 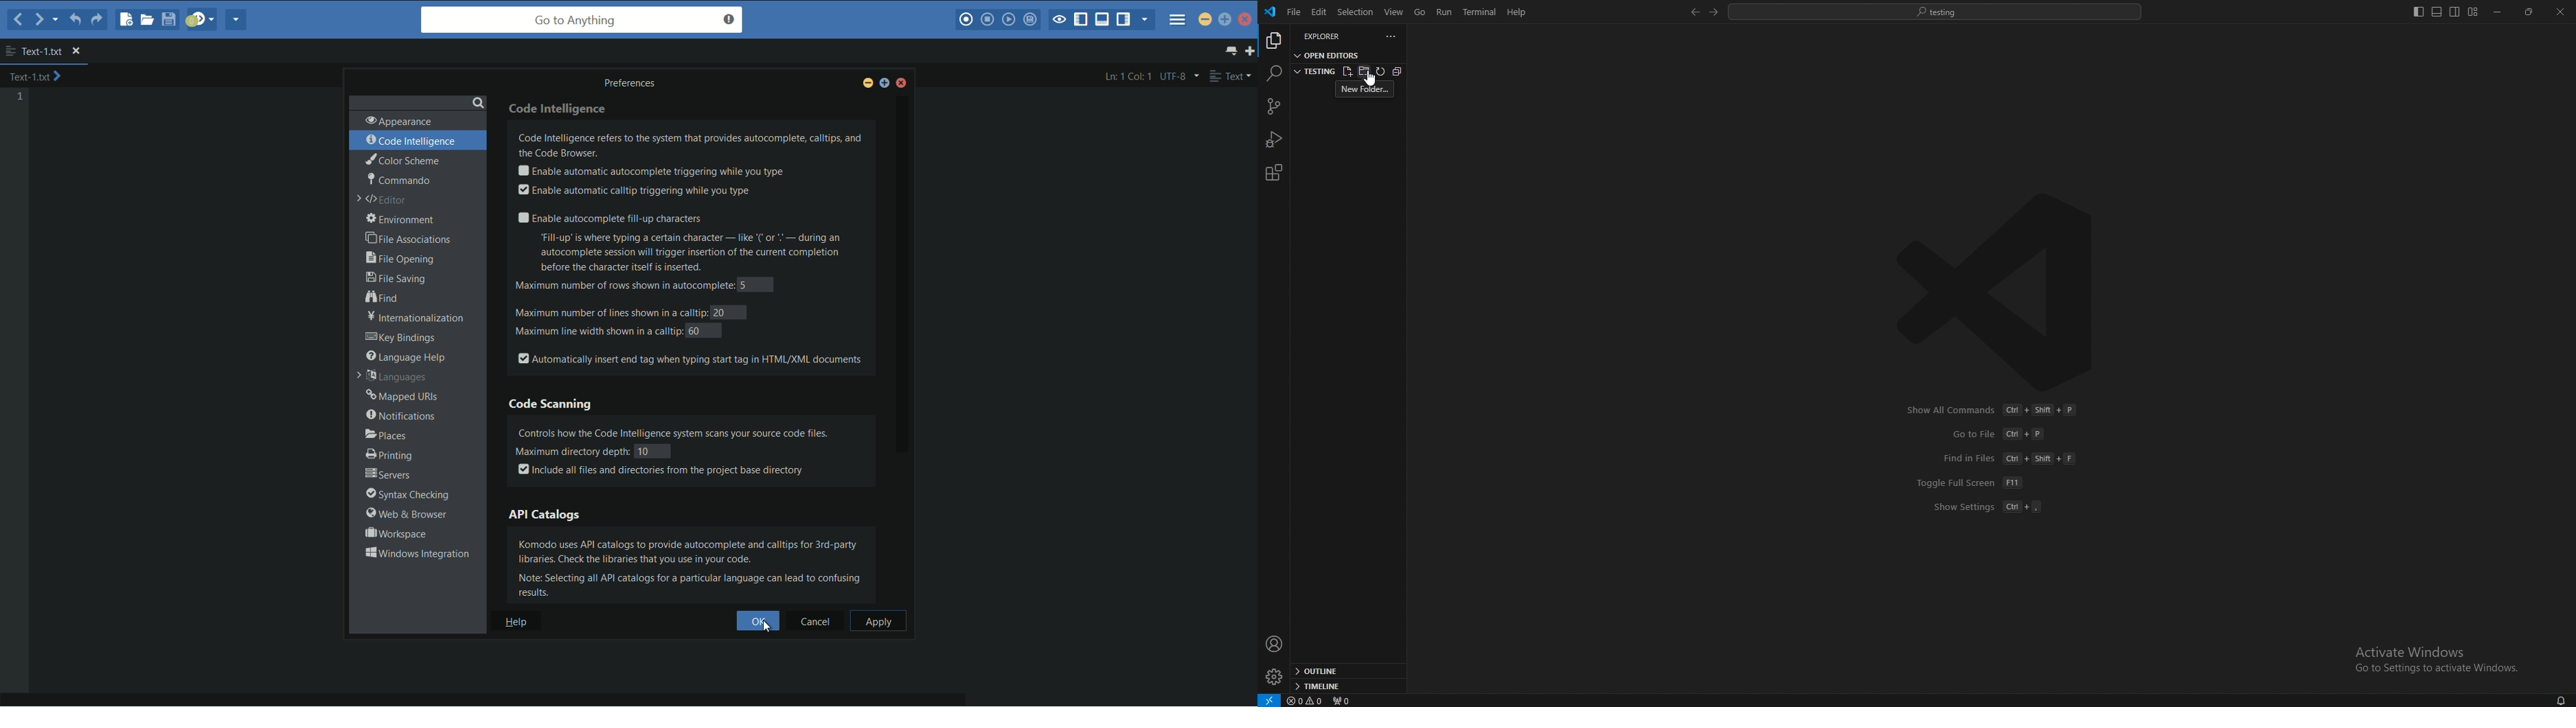 What do you see at coordinates (635, 82) in the screenshot?
I see `Preferences` at bounding box center [635, 82].